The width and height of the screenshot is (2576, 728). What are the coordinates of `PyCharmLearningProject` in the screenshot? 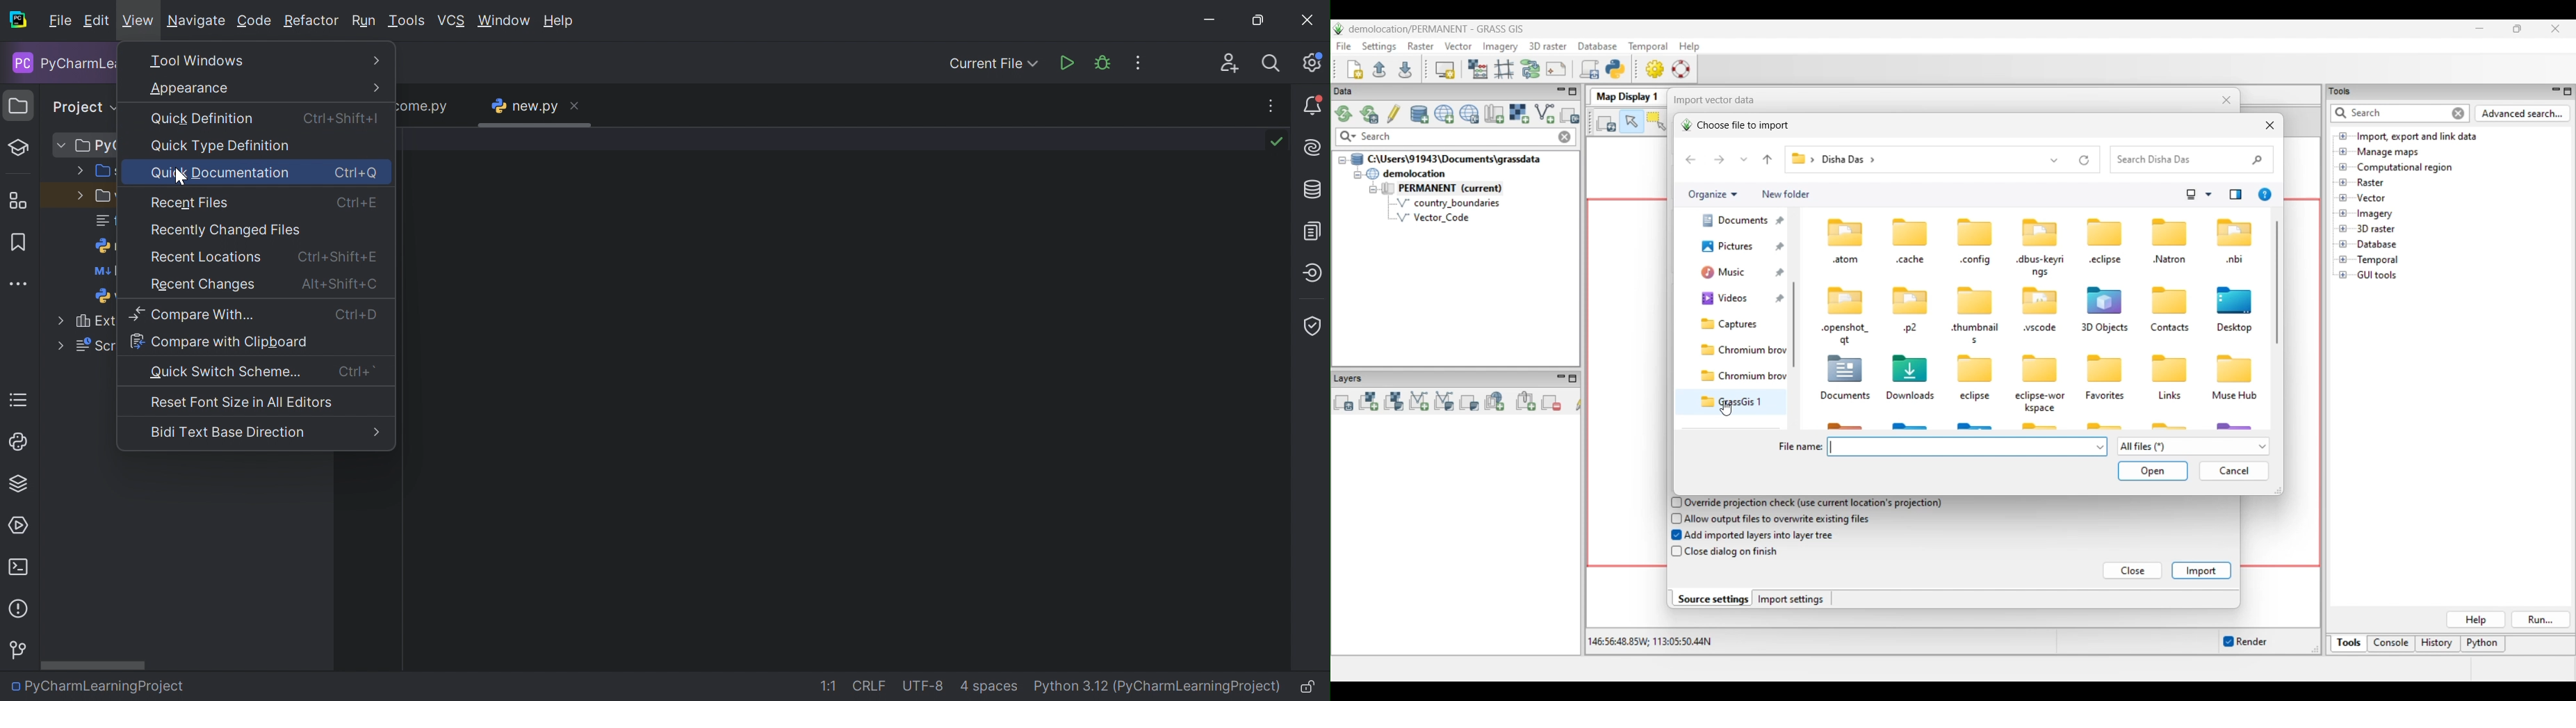 It's located at (60, 62).